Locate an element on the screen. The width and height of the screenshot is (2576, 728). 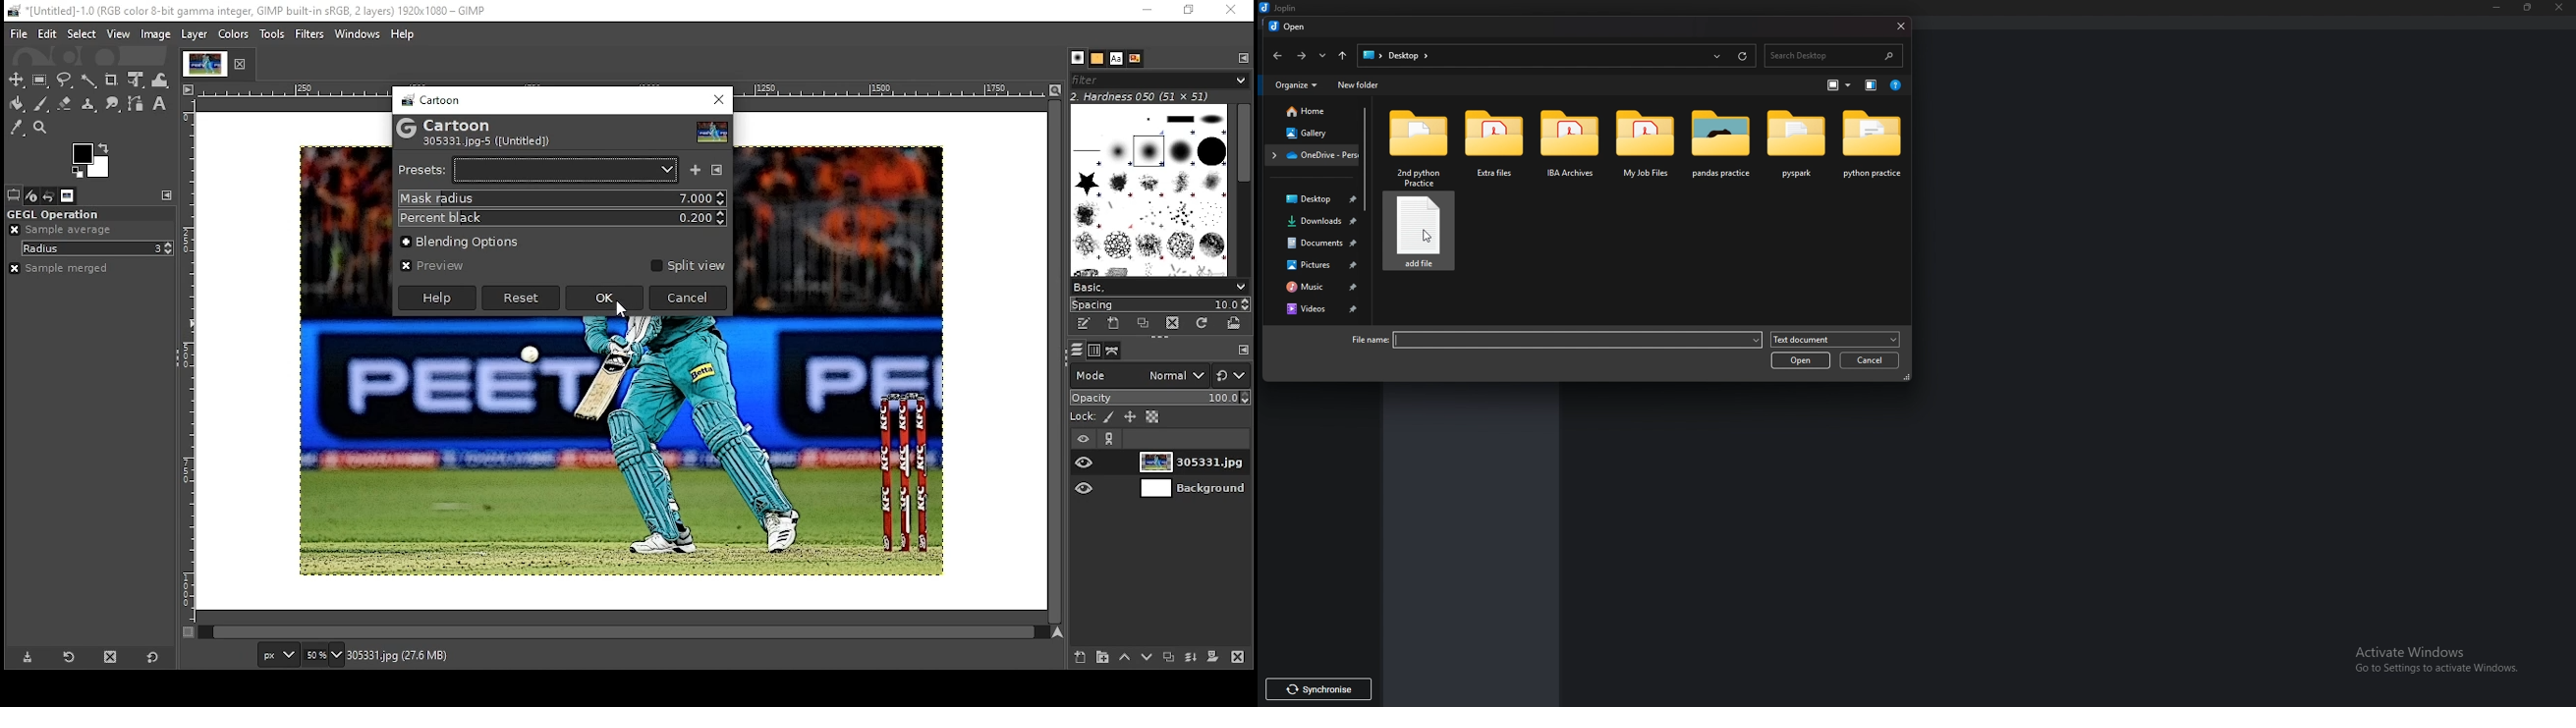
paths is located at coordinates (1113, 350).